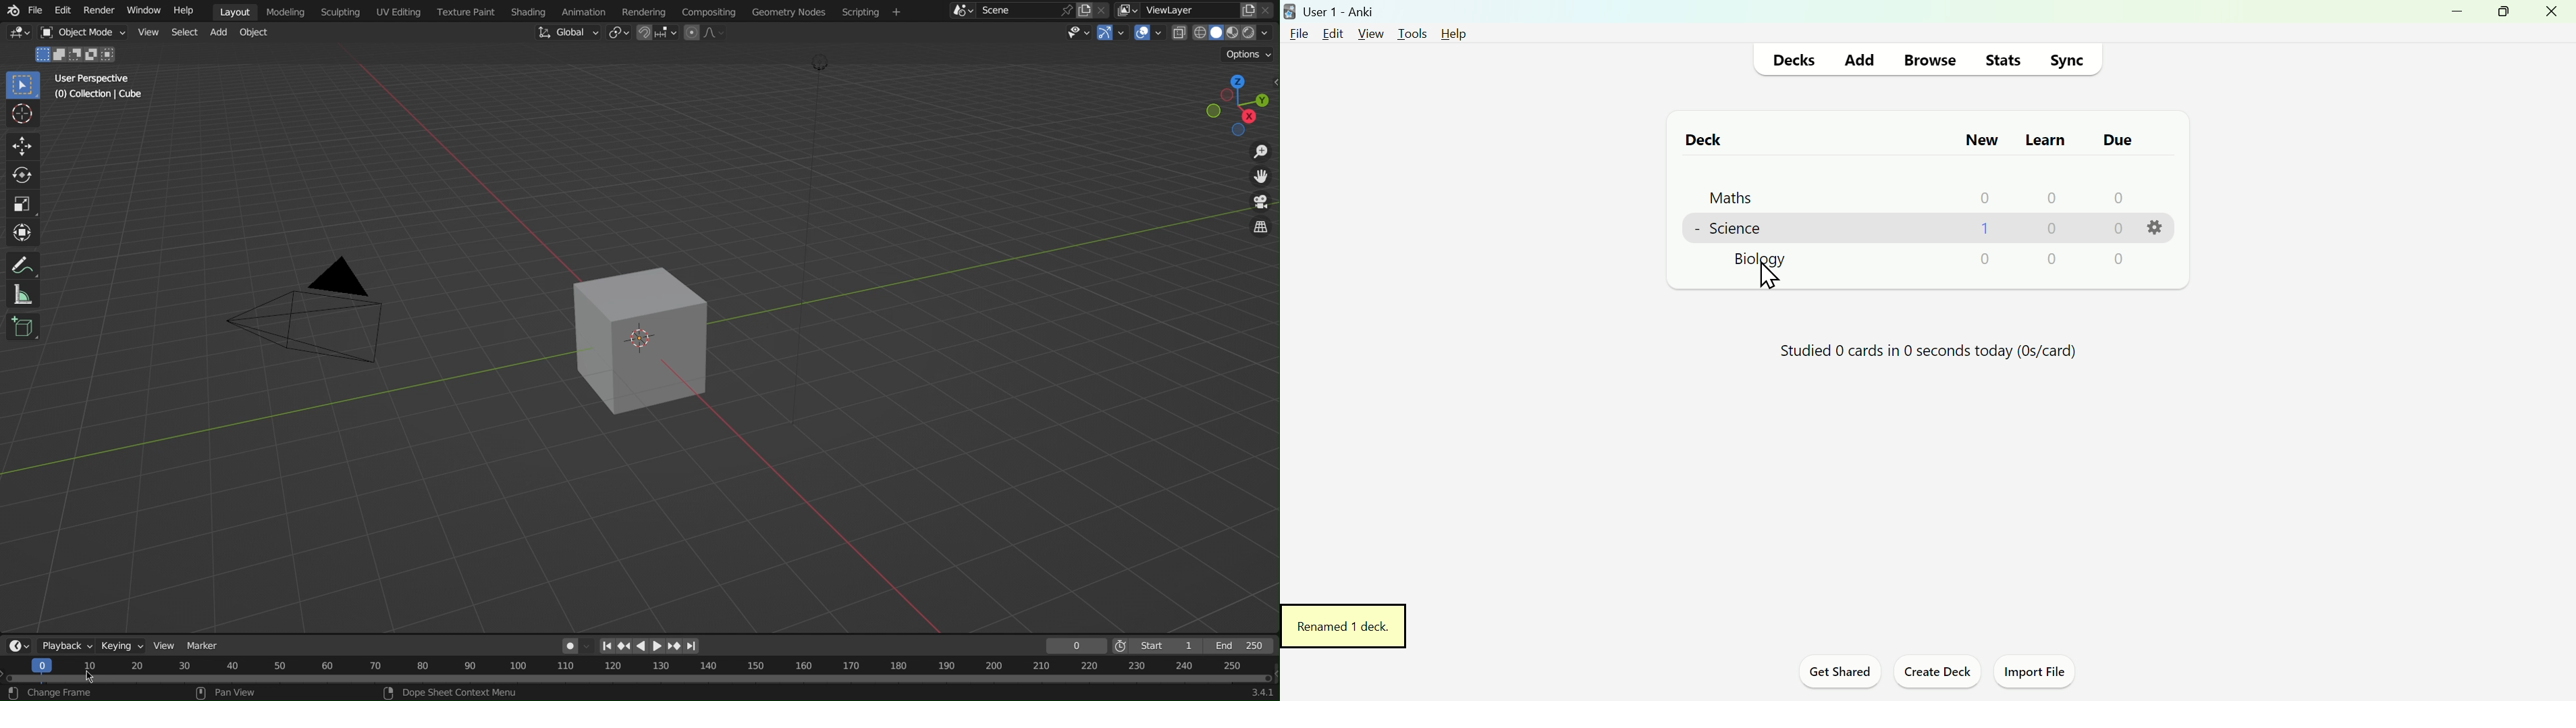 This screenshot has height=728, width=2576. I want to click on , so click(2503, 14).